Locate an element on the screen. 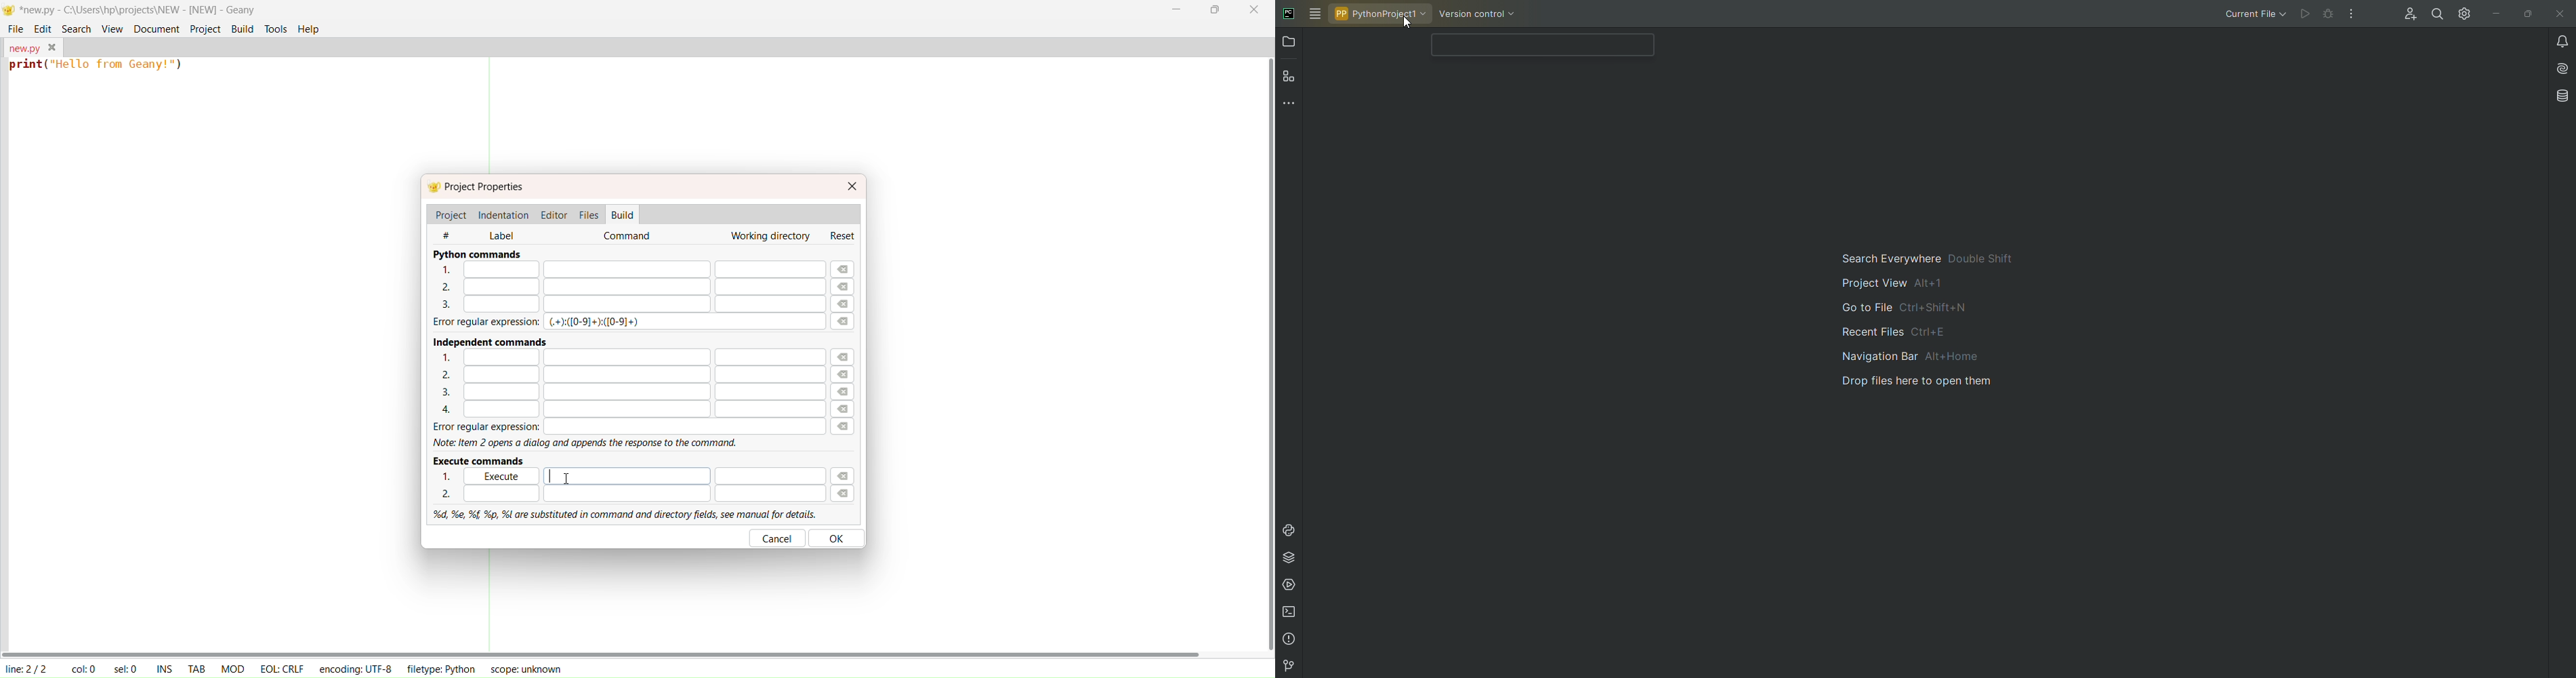 This screenshot has height=700, width=2576. search is located at coordinates (74, 27).